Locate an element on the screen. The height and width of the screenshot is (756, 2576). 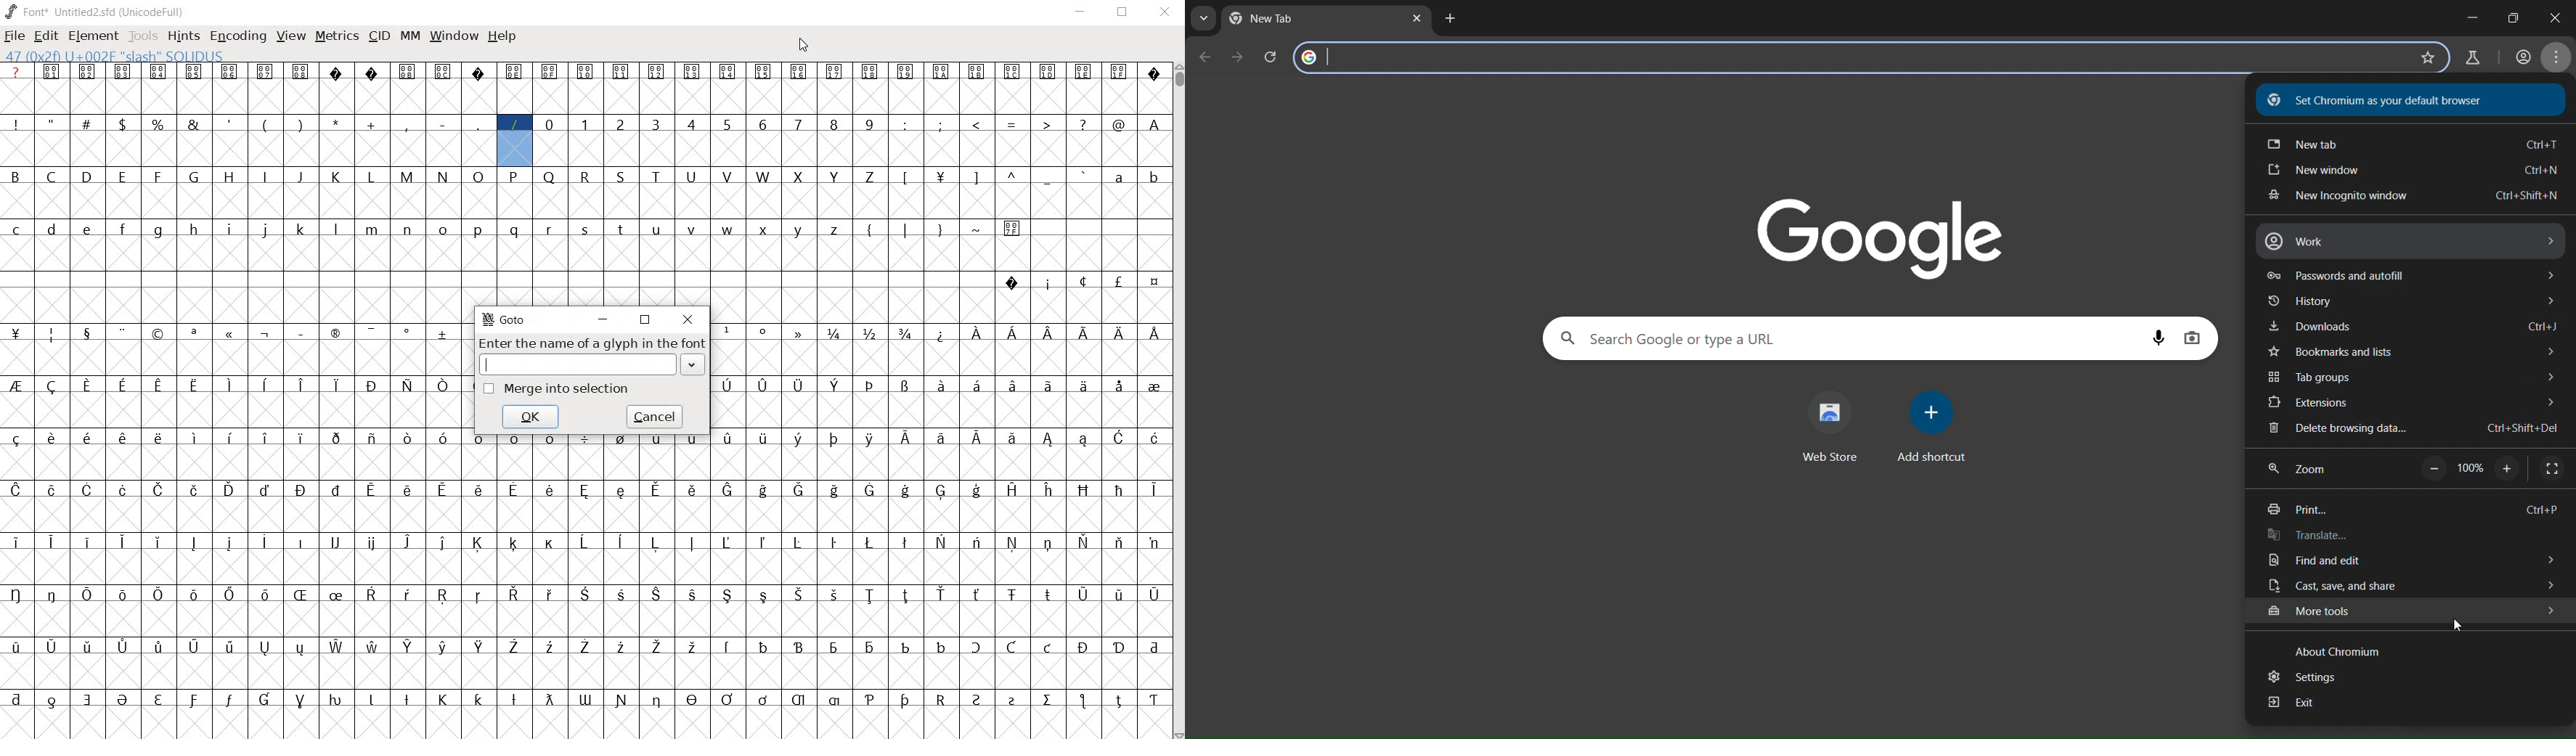
HELP is located at coordinates (503, 38).